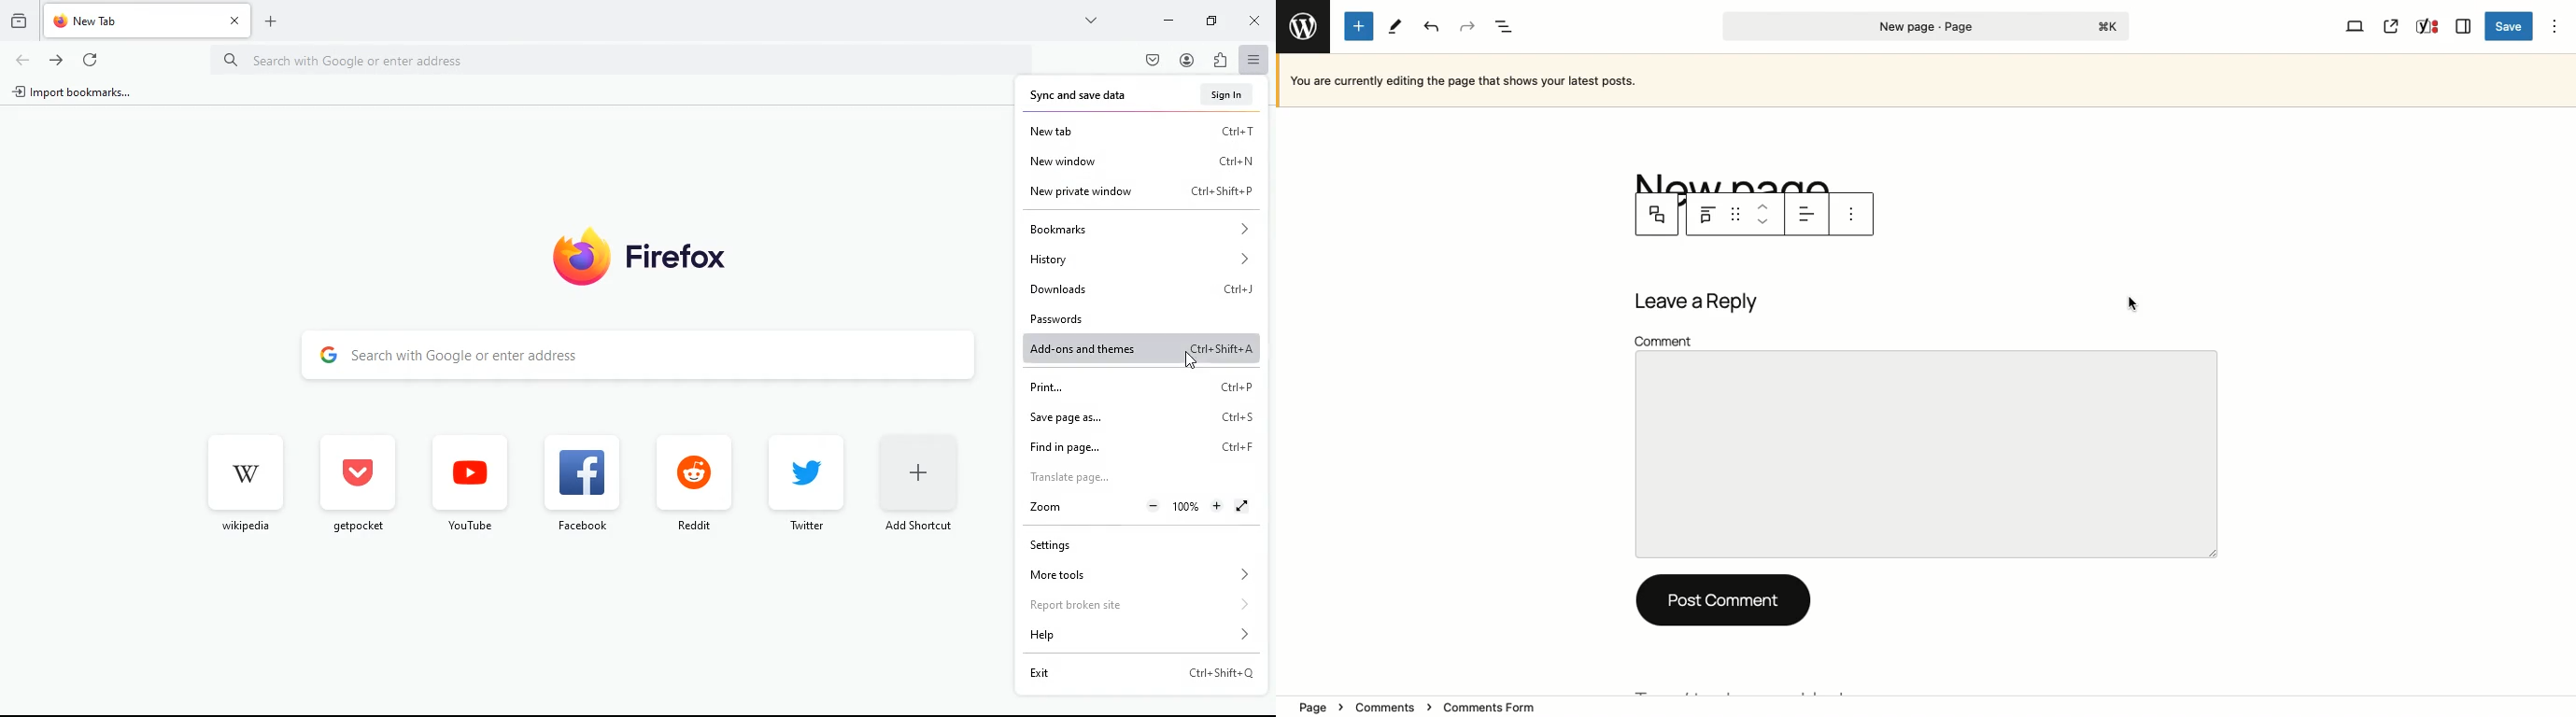  What do you see at coordinates (1805, 215) in the screenshot?
I see `Align` at bounding box center [1805, 215].